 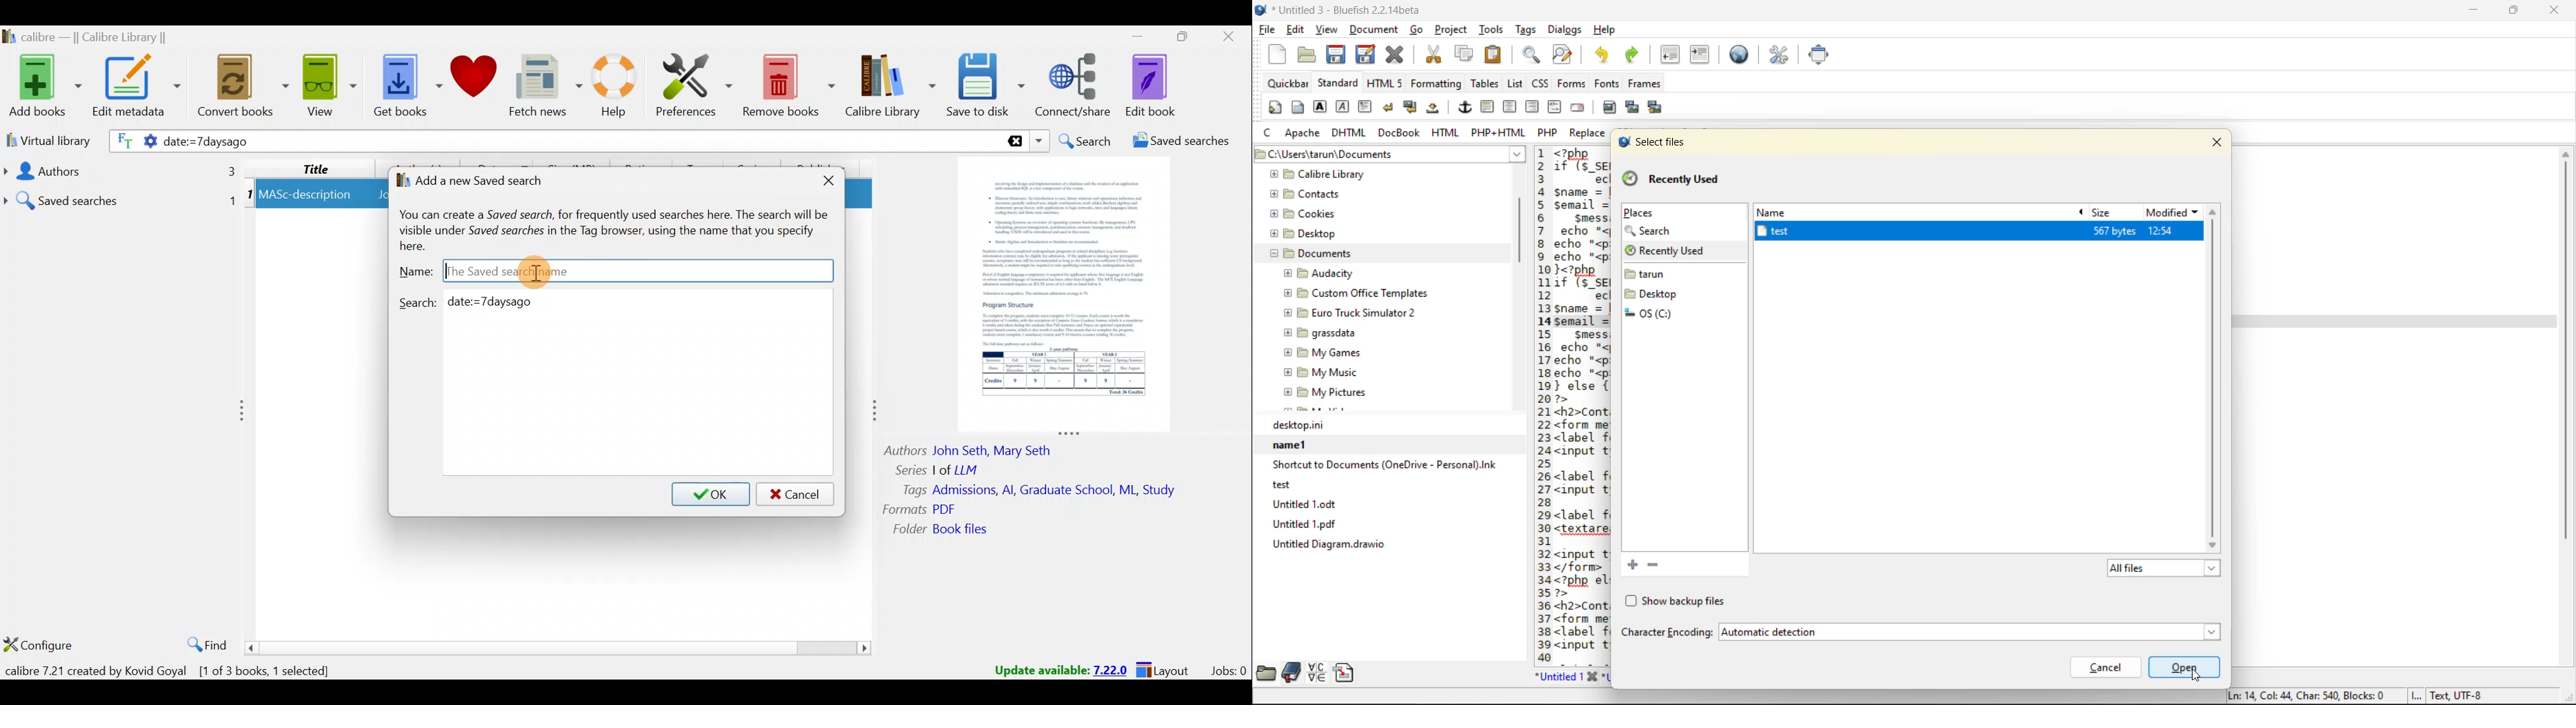 I want to click on test, so click(x=1376, y=484).